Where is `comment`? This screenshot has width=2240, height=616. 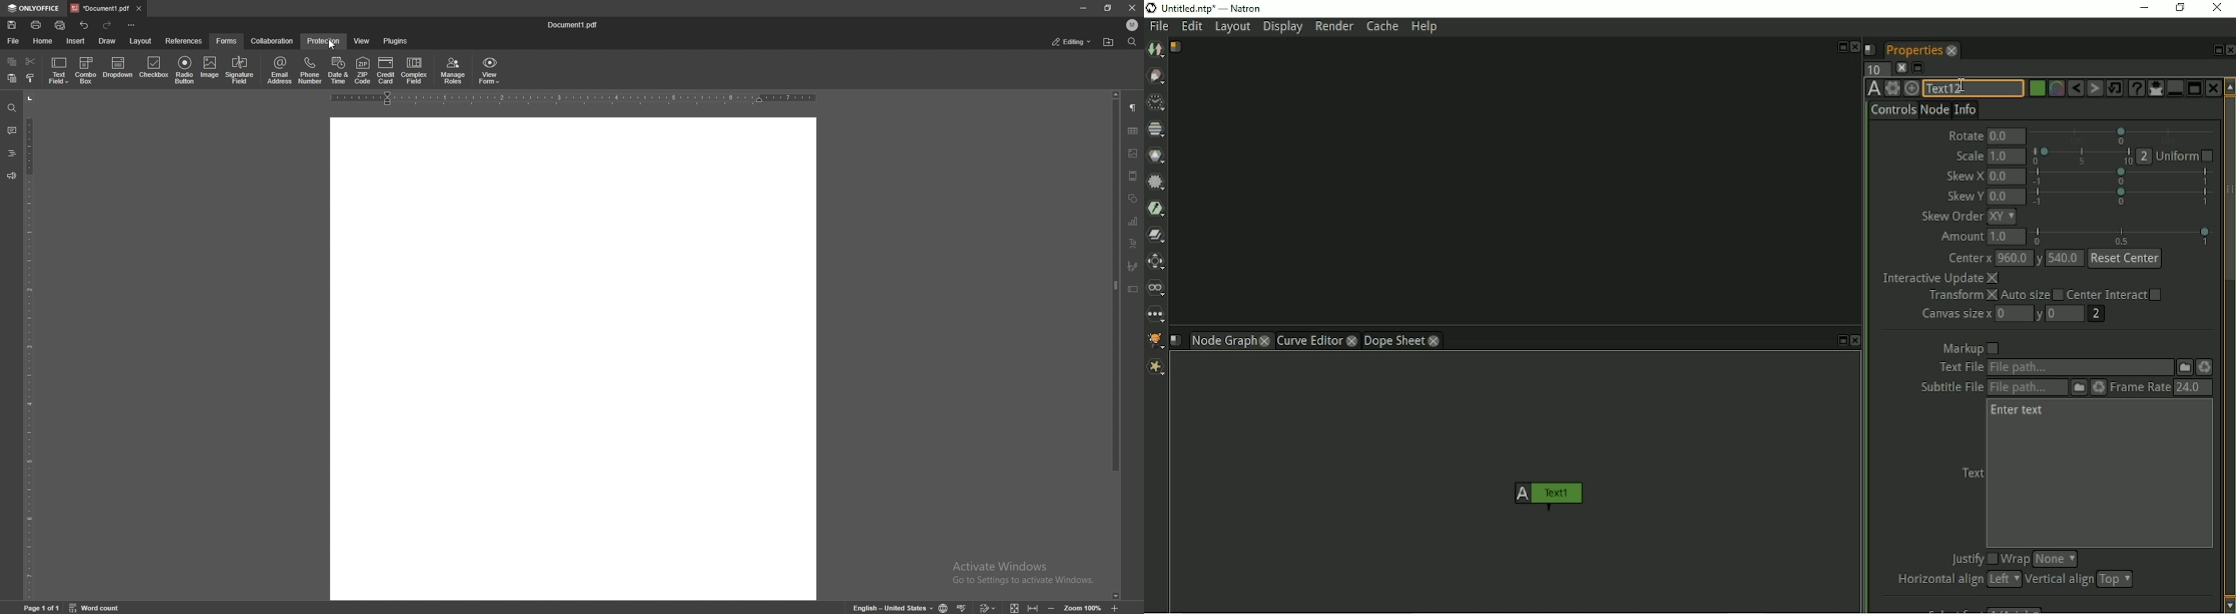 comment is located at coordinates (10, 131).